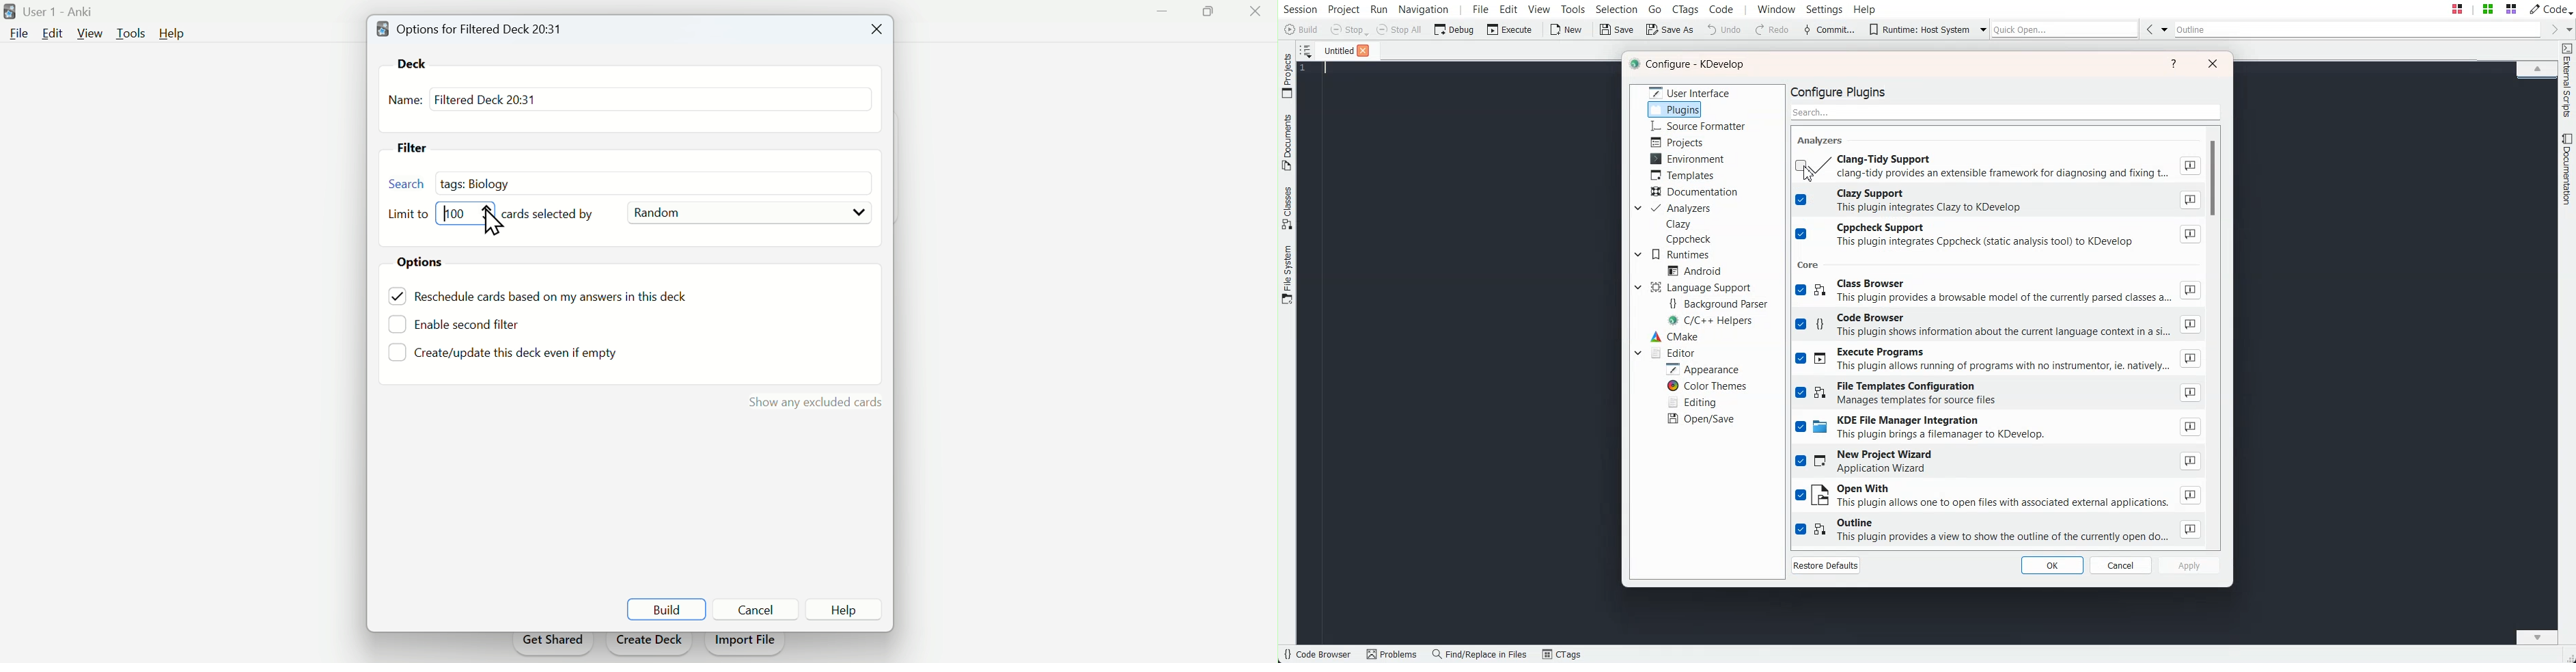  What do you see at coordinates (405, 101) in the screenshot?
I see `Name:` at bounding box center [405, 101].